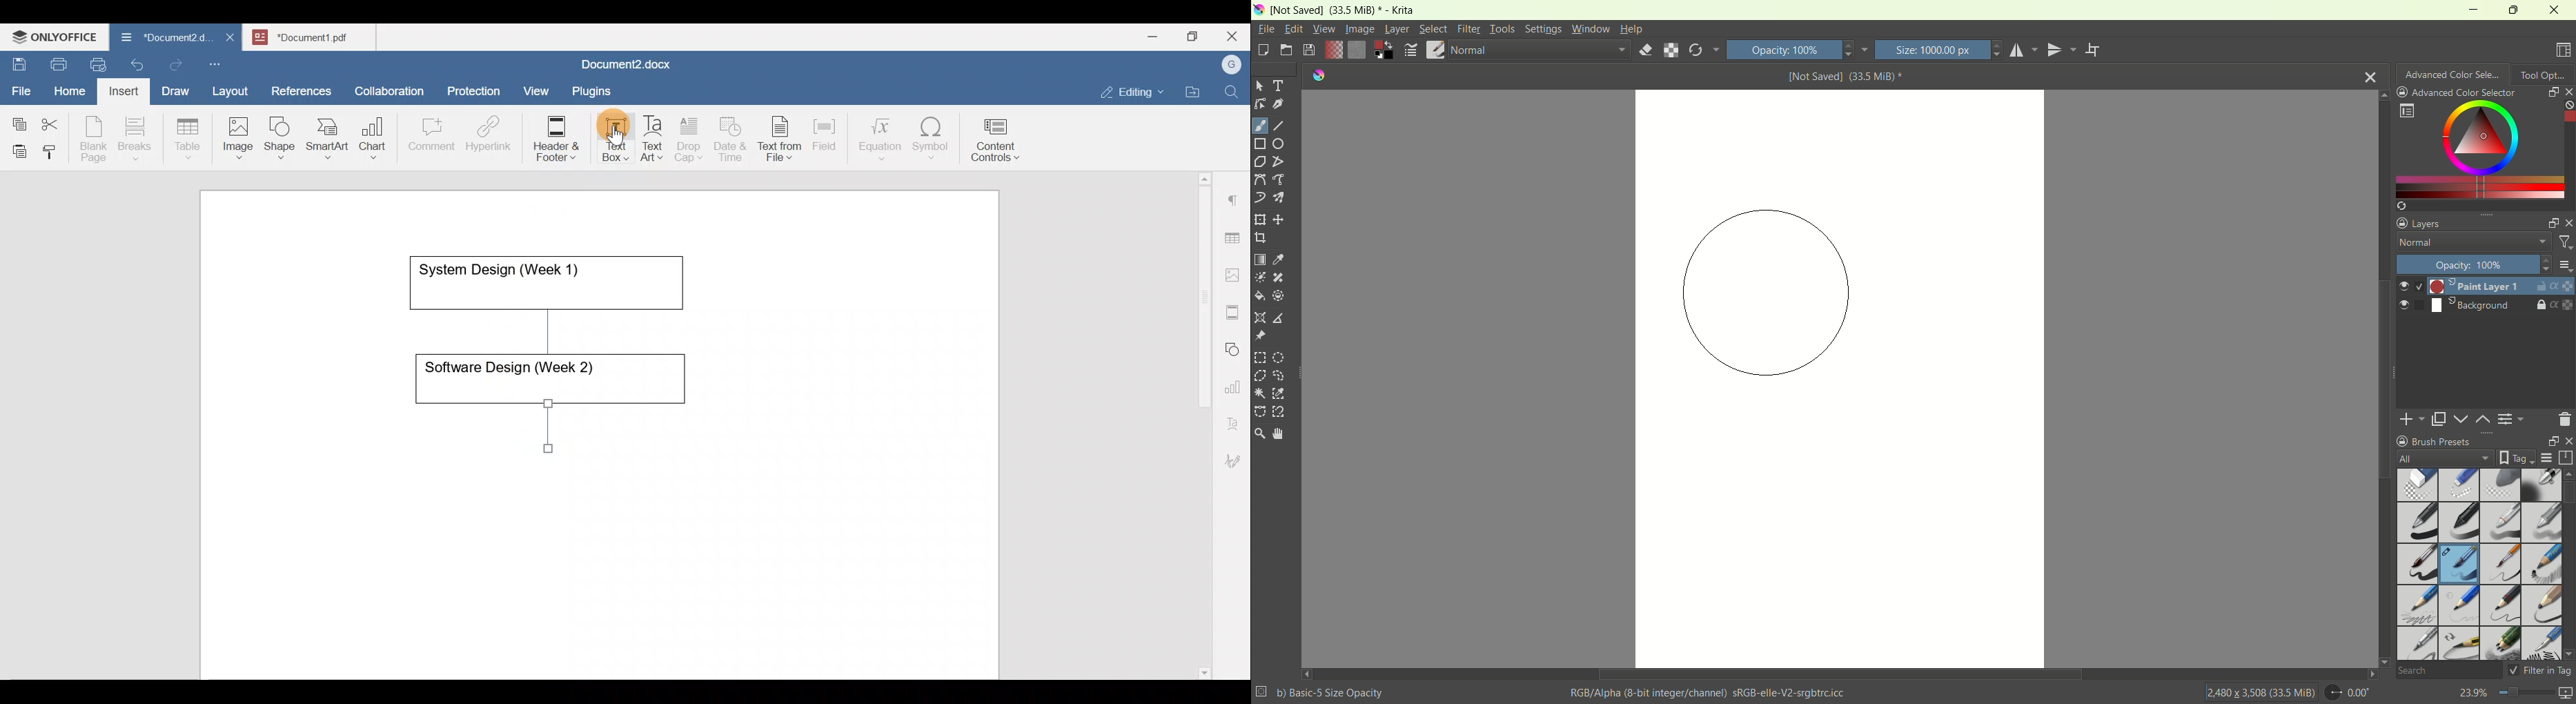 The image size is (2576, 728). Describe the element at coordinates (653, 139) in the screenshot. I see `Text Art` at that location.